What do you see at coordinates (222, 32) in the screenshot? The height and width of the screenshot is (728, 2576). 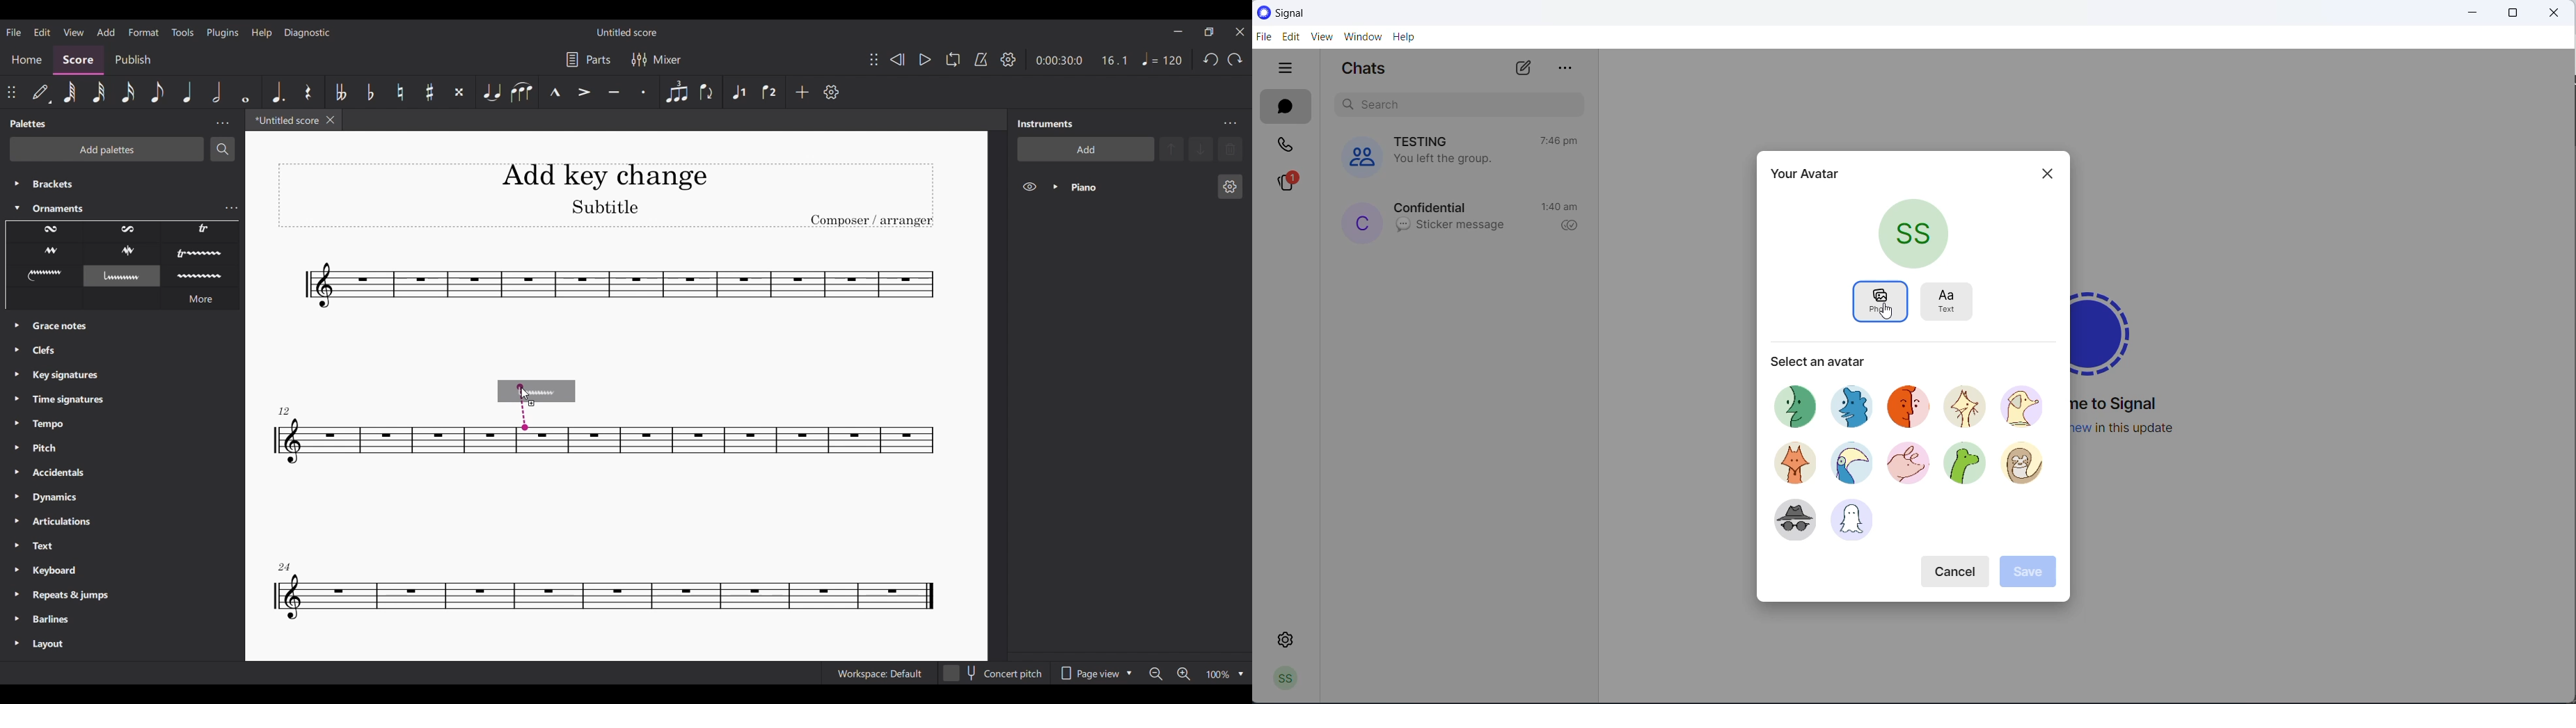 I see `Plugins menu` at bounding box center [222, 32].